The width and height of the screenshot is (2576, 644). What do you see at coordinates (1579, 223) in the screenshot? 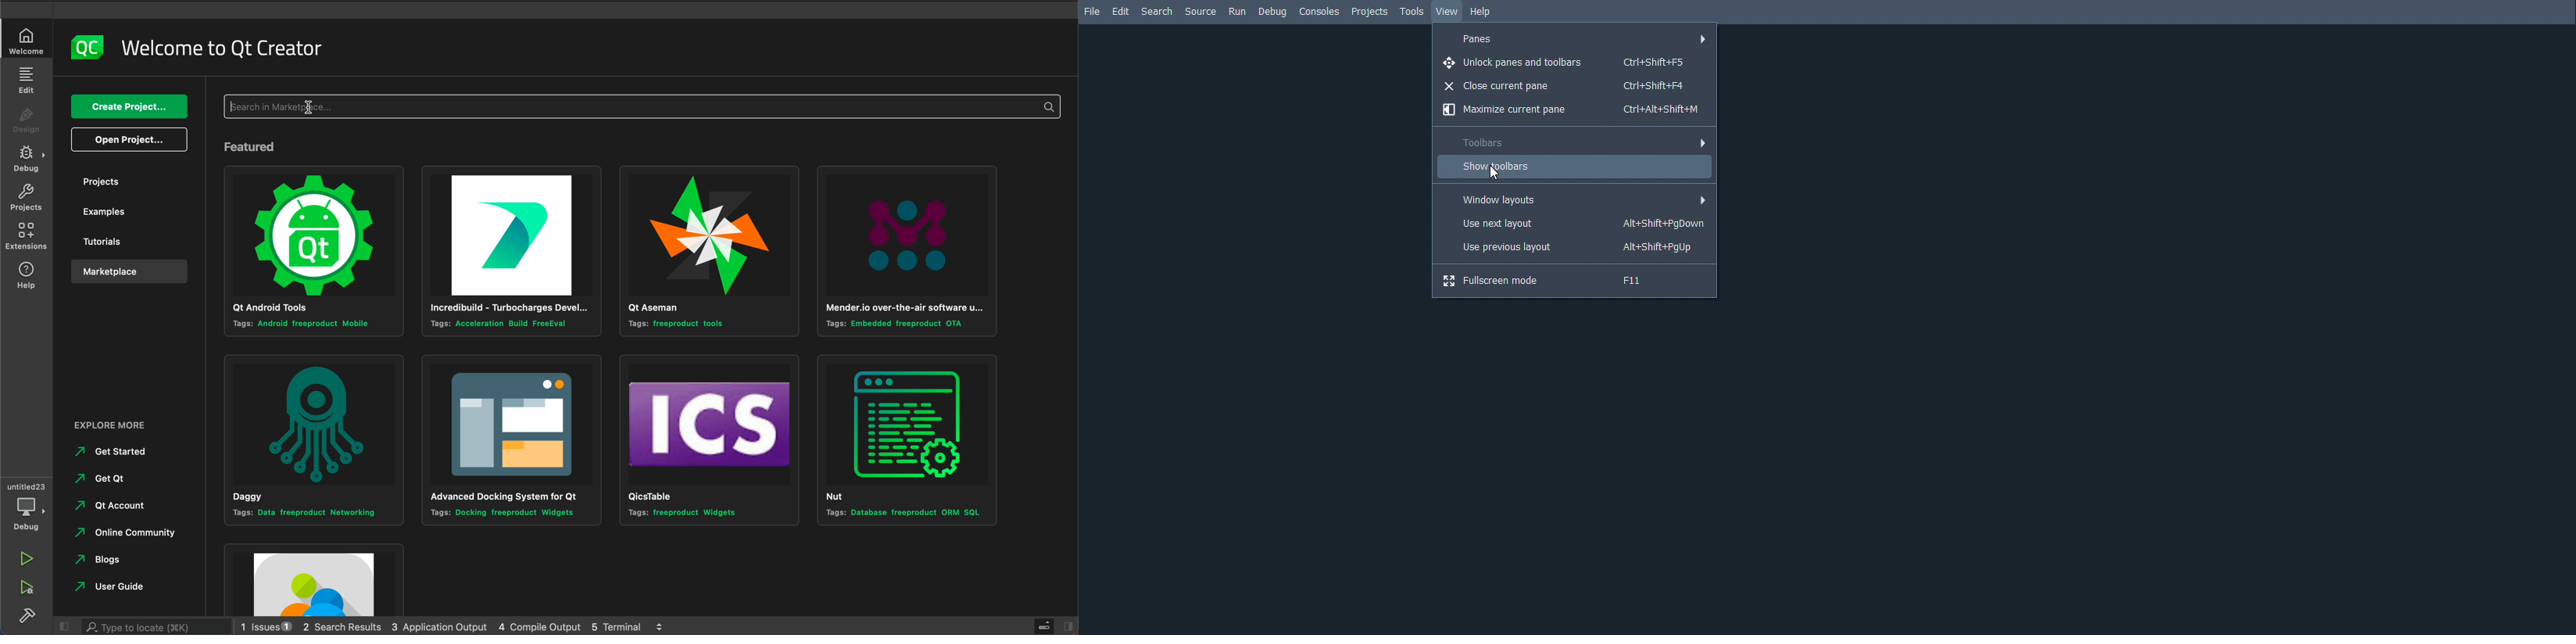
I see `Use next layout` at bounding box center [1579, 223].